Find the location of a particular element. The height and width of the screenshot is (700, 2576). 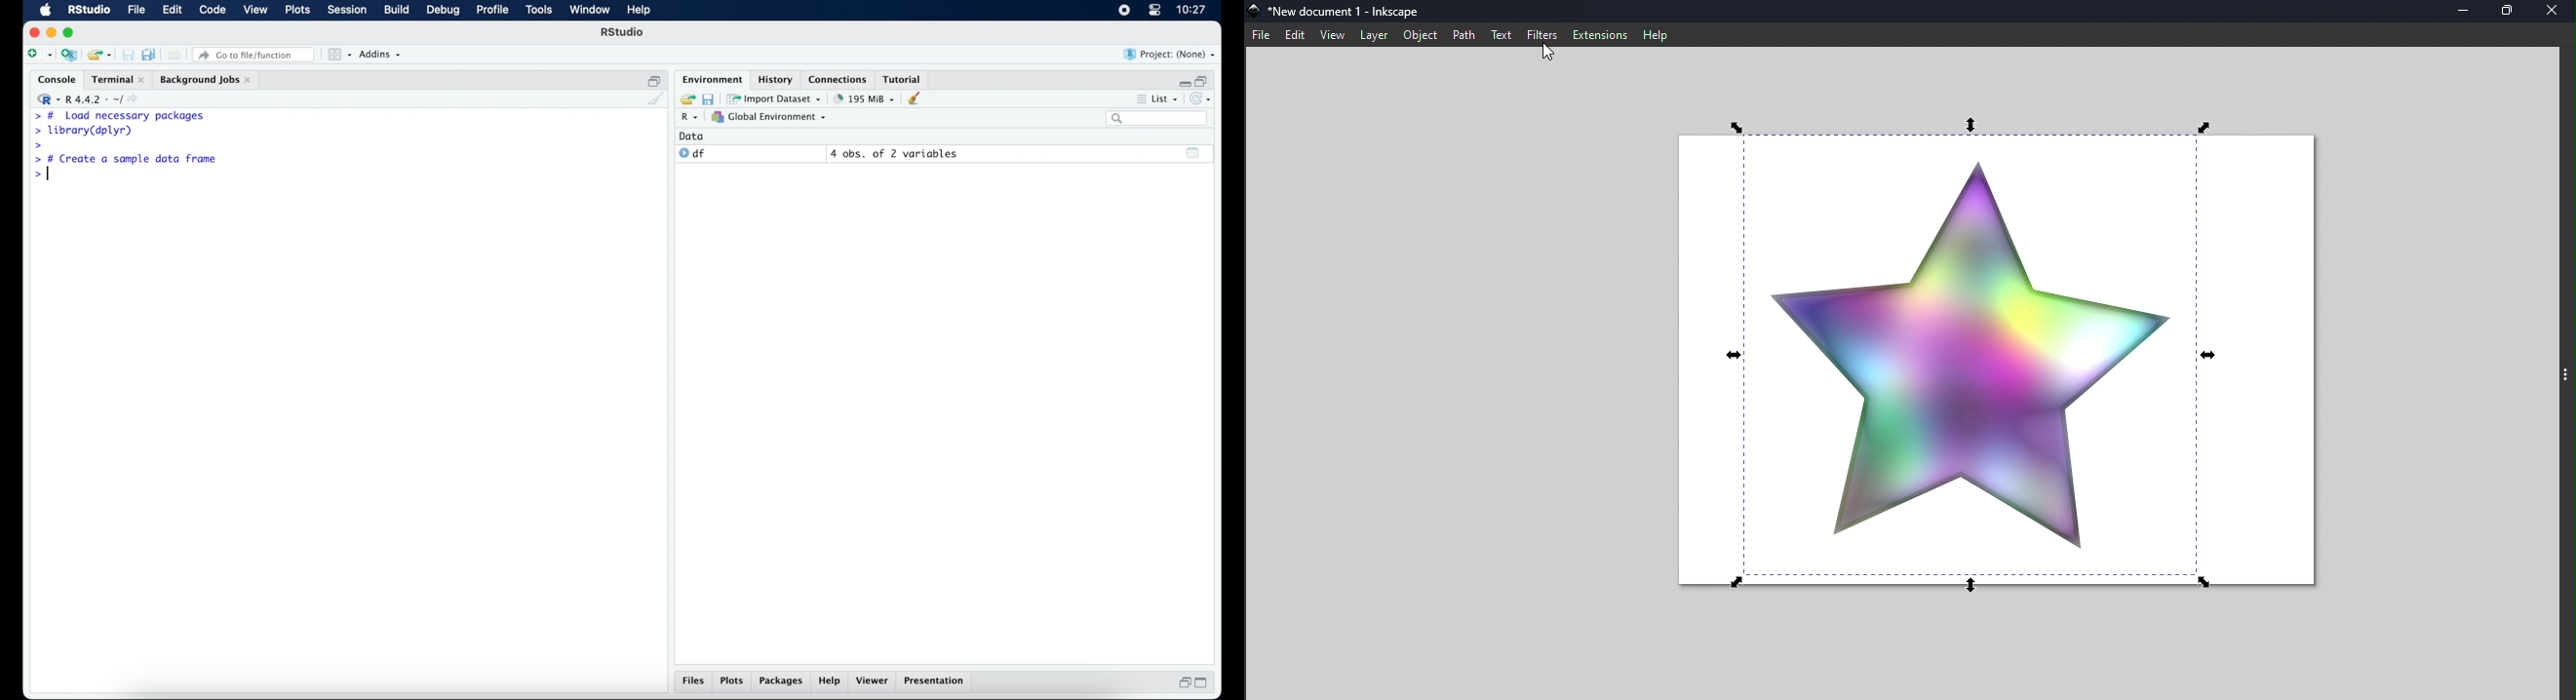

Maximize is located at coordinates (2505, 12).